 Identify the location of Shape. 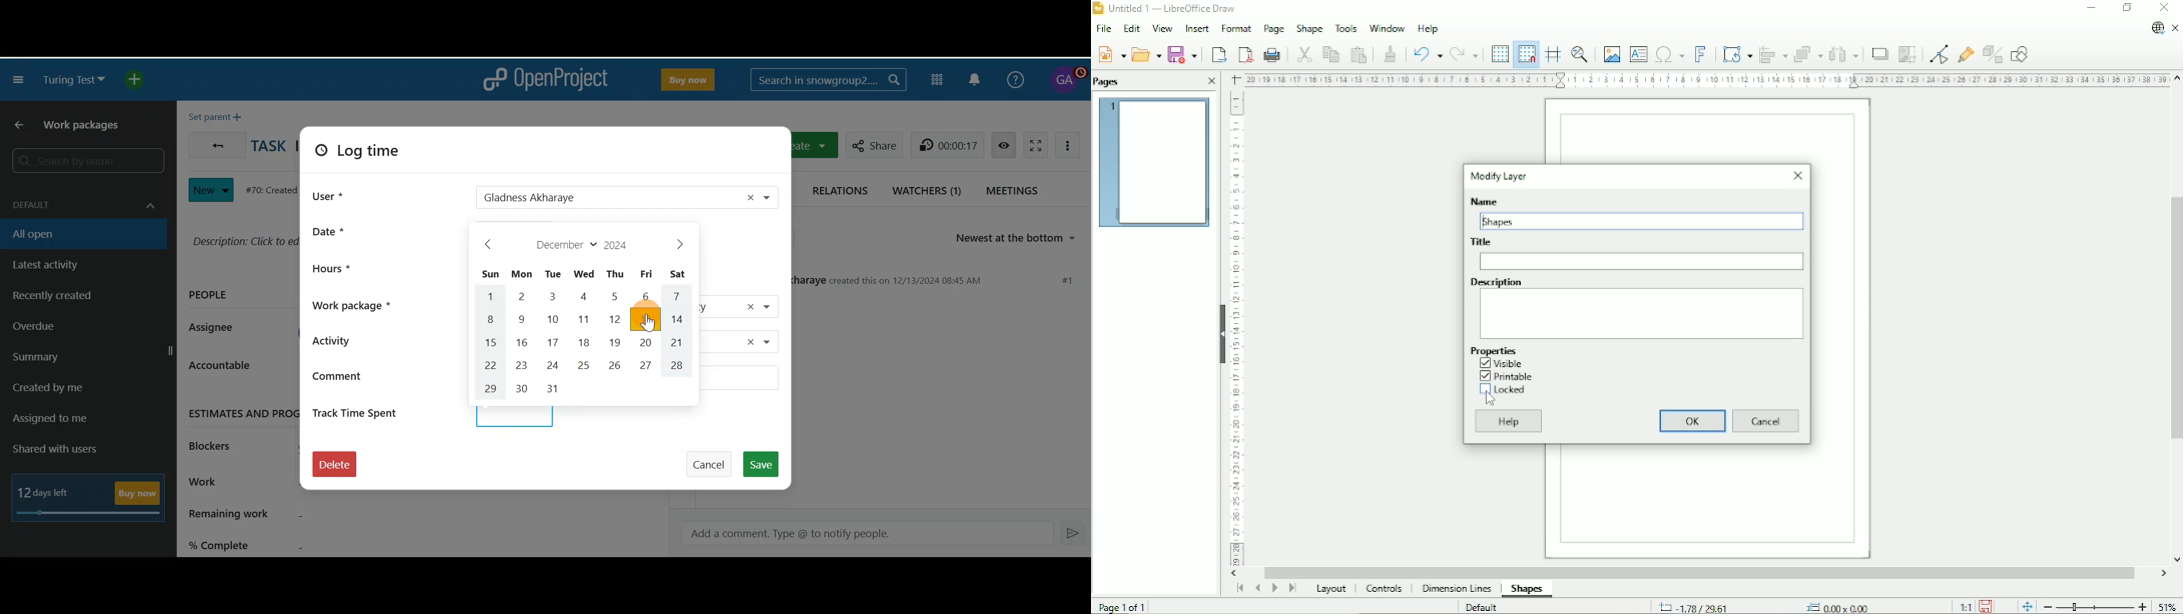
(1309, 30).